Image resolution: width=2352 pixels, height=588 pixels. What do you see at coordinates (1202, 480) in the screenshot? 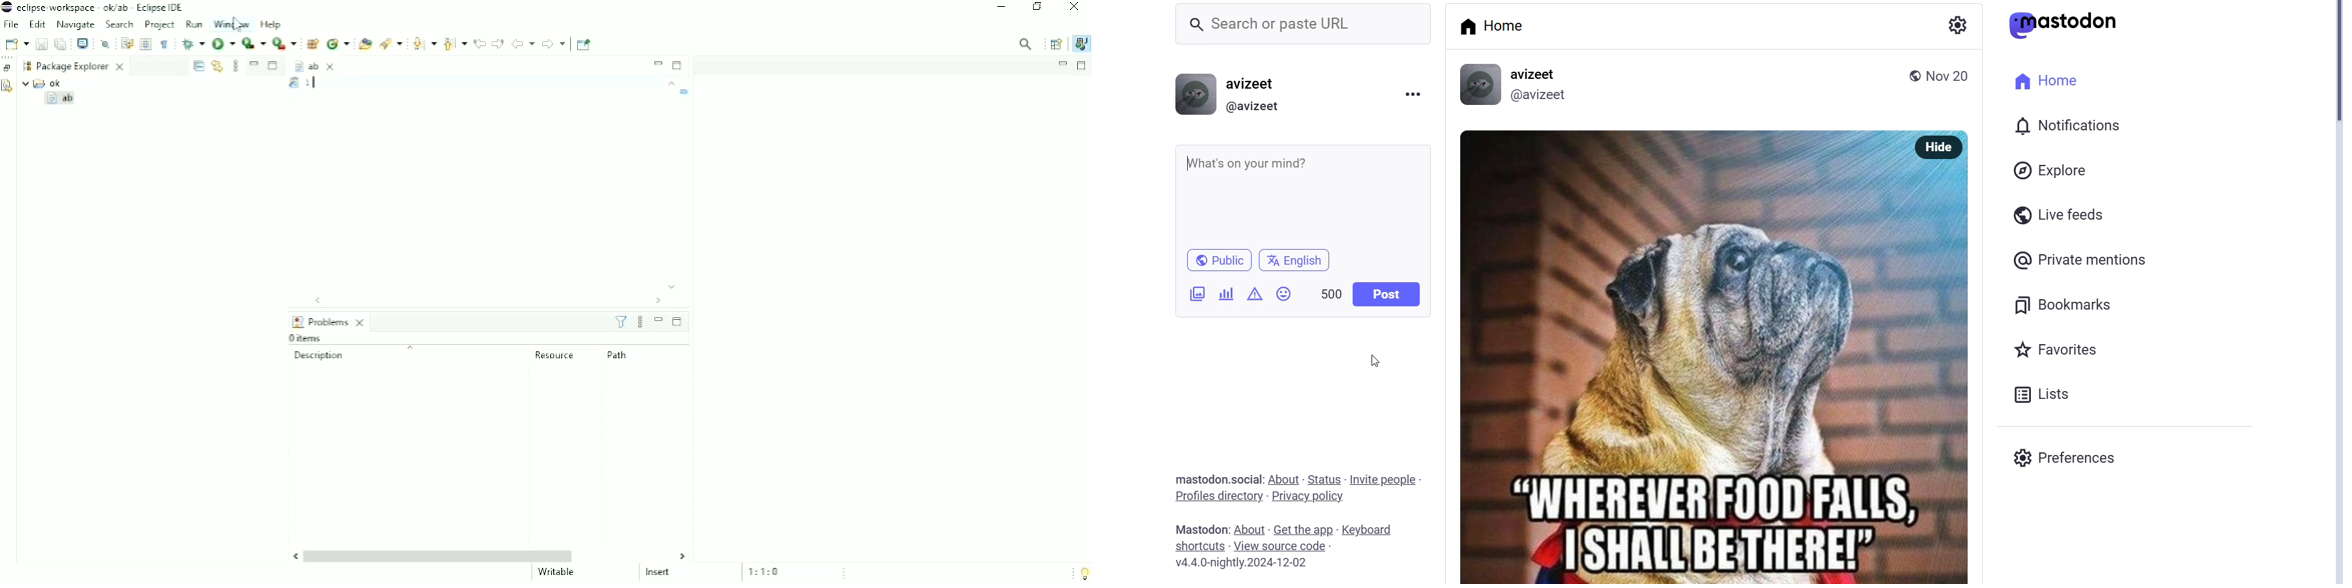
I see `mastodon social` at bounding box center [1202, 480].